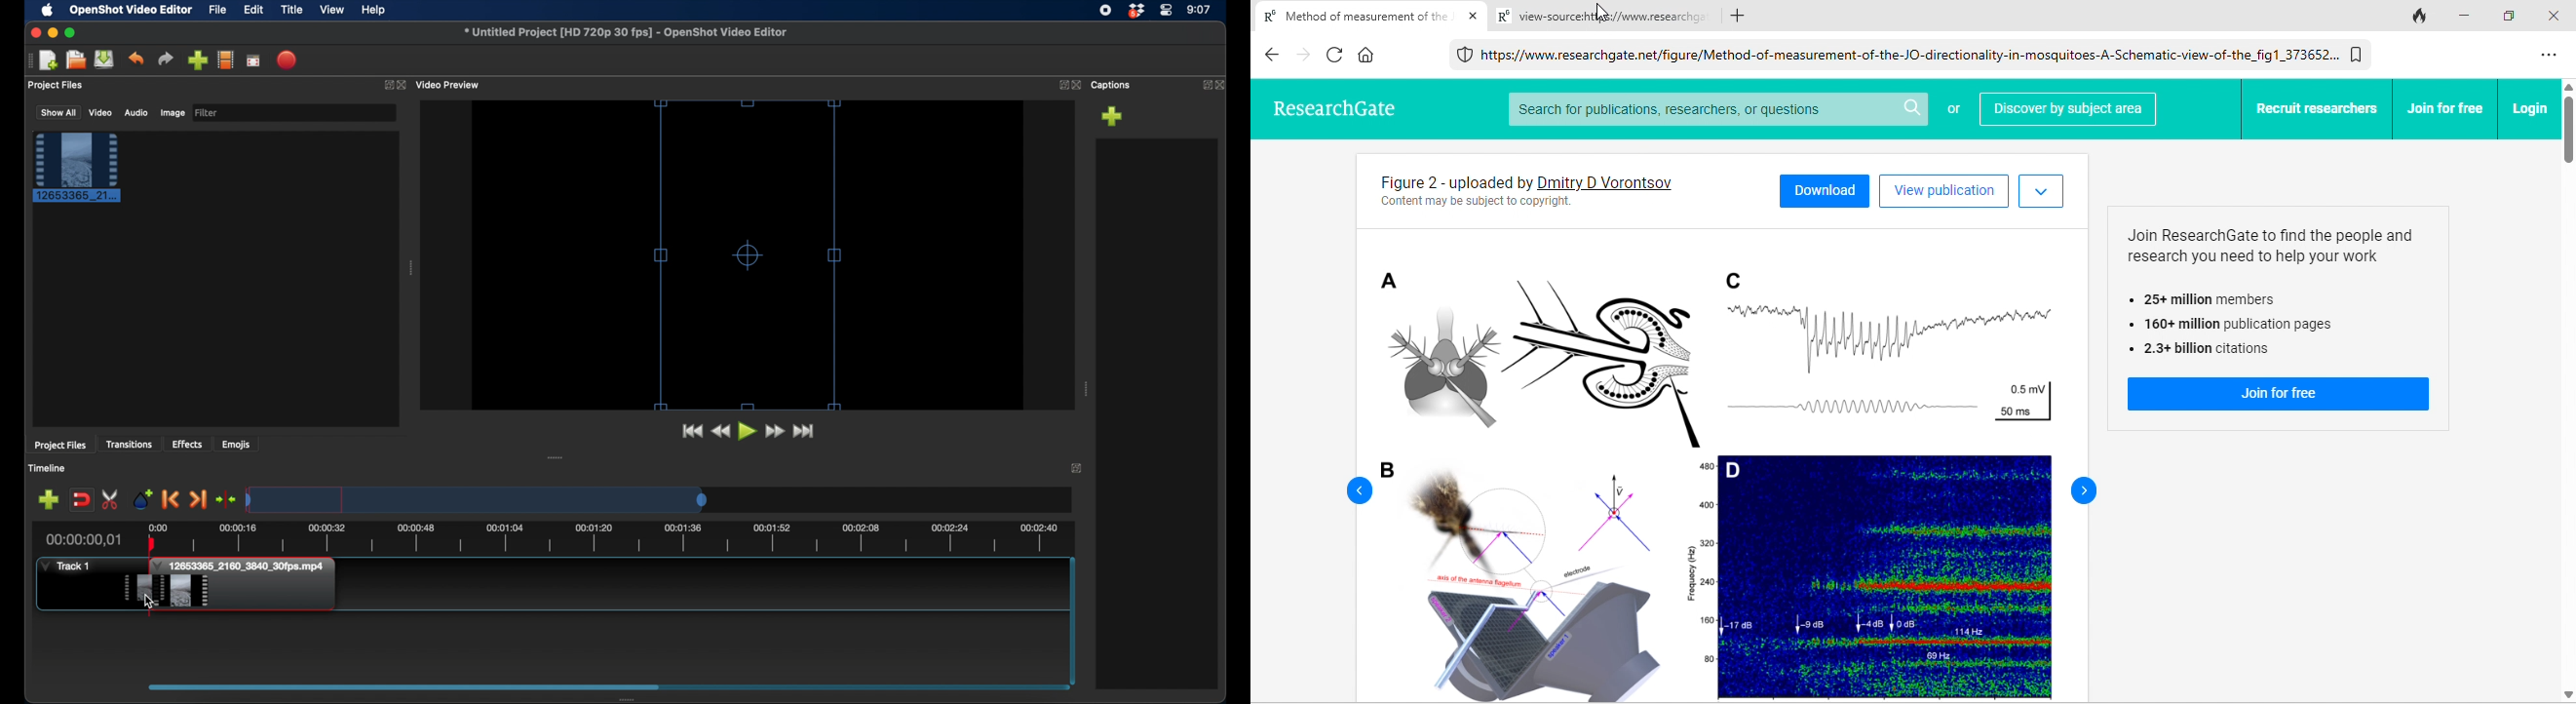 This screenshot has width=2576, height=728. What do you see at coordinates (476, 499) in the screenshot?
I see `timeline scale` at bounding box center [476, 499].